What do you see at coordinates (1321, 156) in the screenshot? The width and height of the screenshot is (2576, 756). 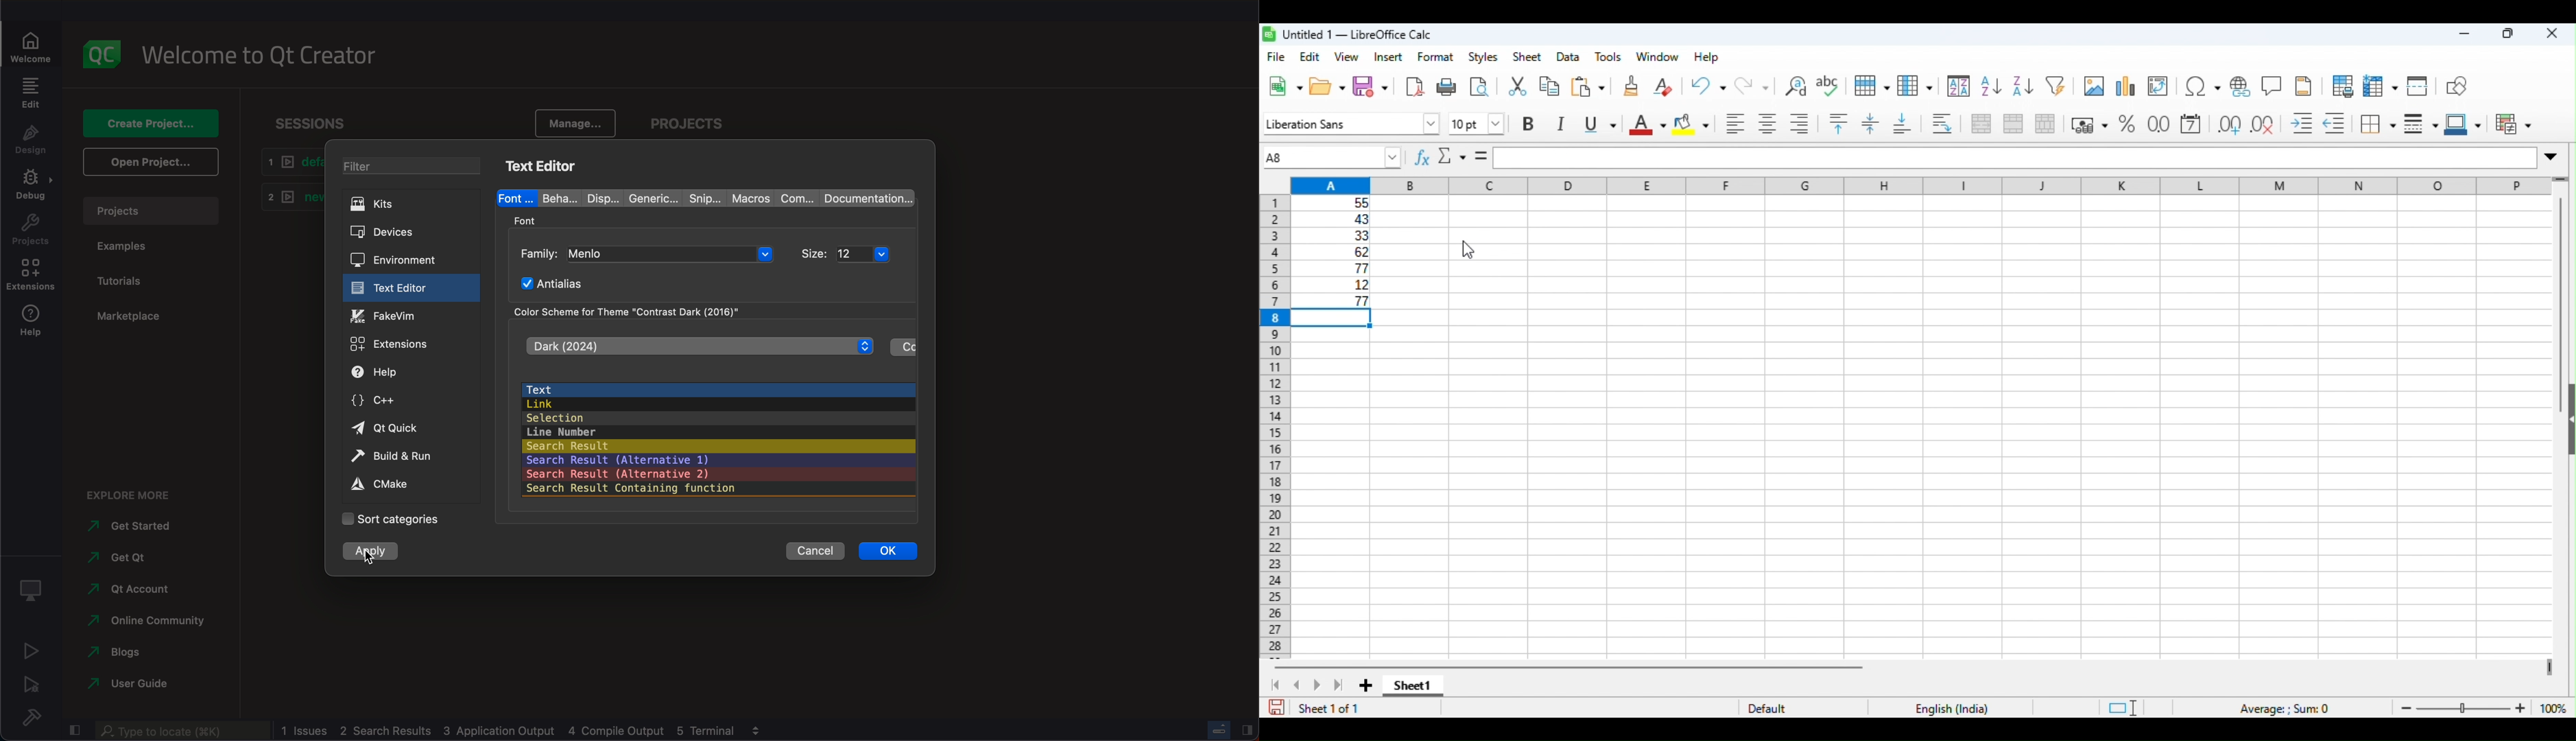 I see `selected cell number` at bounding box center [1321, 156].